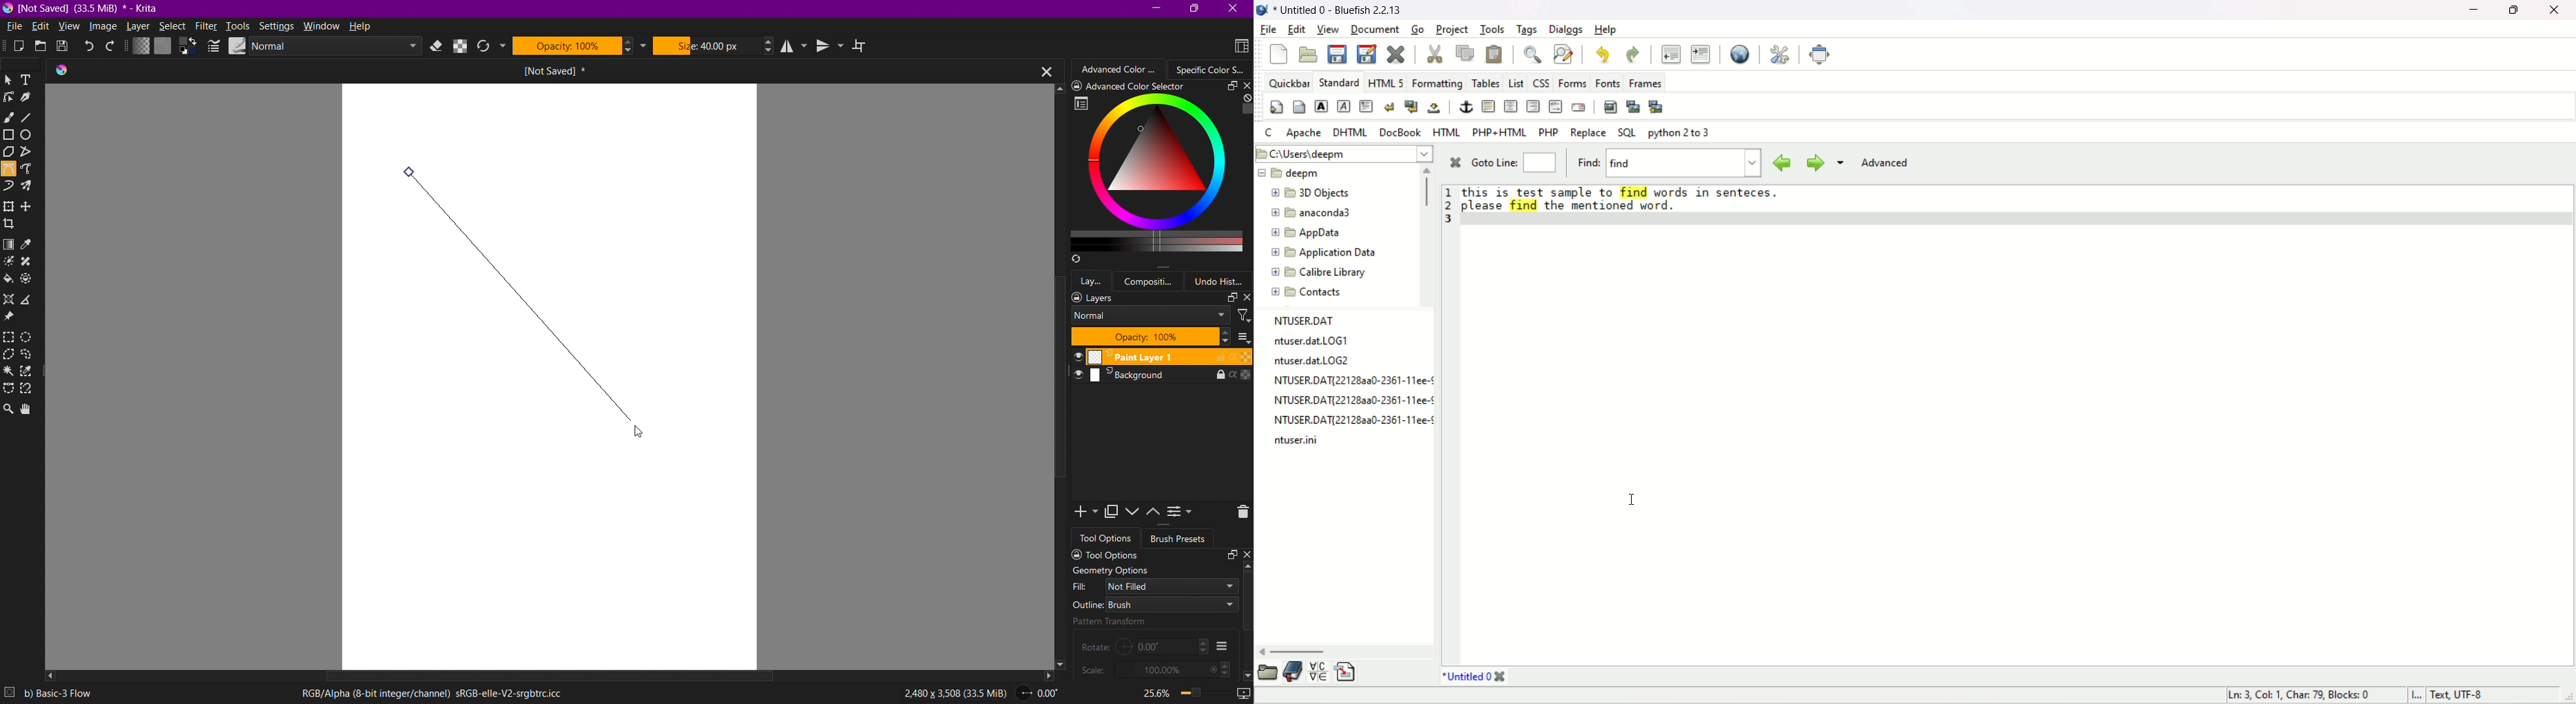 The image size is (2576, 728). Describe the element at coordinates (1082, 513) in the screenshot. I see `Add New Layer` at that location.